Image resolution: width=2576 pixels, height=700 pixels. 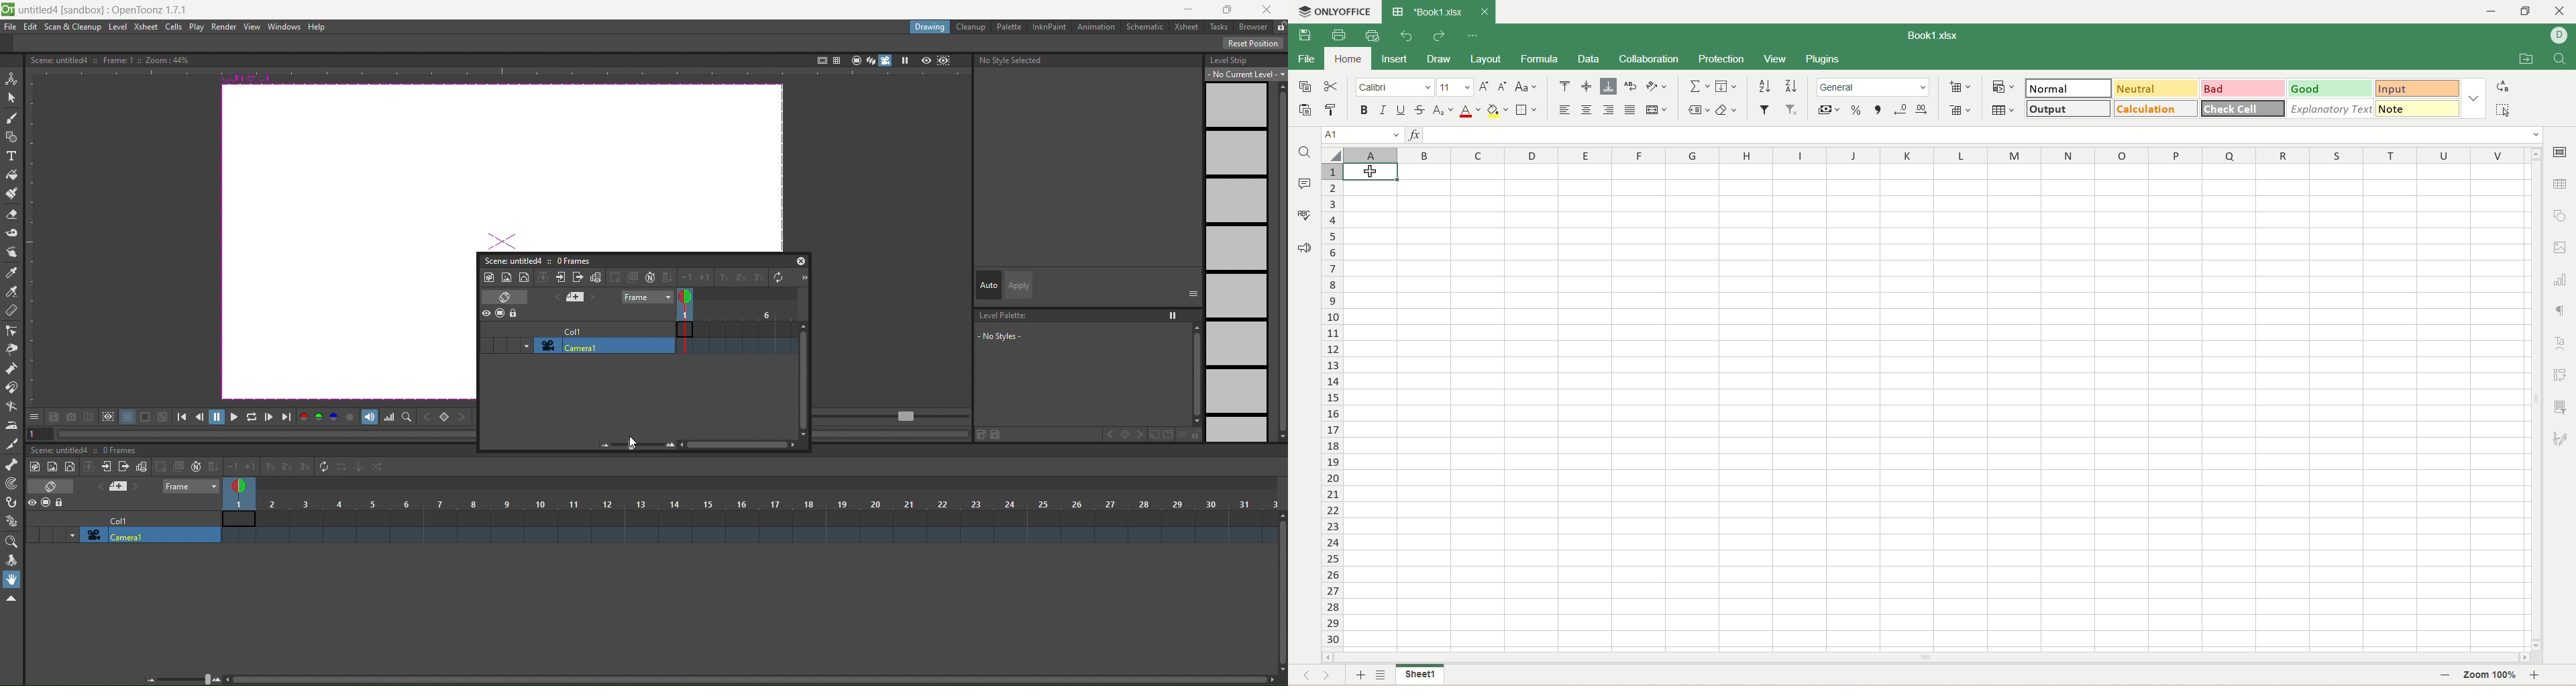 What do you see at coordinates (1359, 676) in the screenshot?
I see `new sheet` at bounding box center [1359, 676].